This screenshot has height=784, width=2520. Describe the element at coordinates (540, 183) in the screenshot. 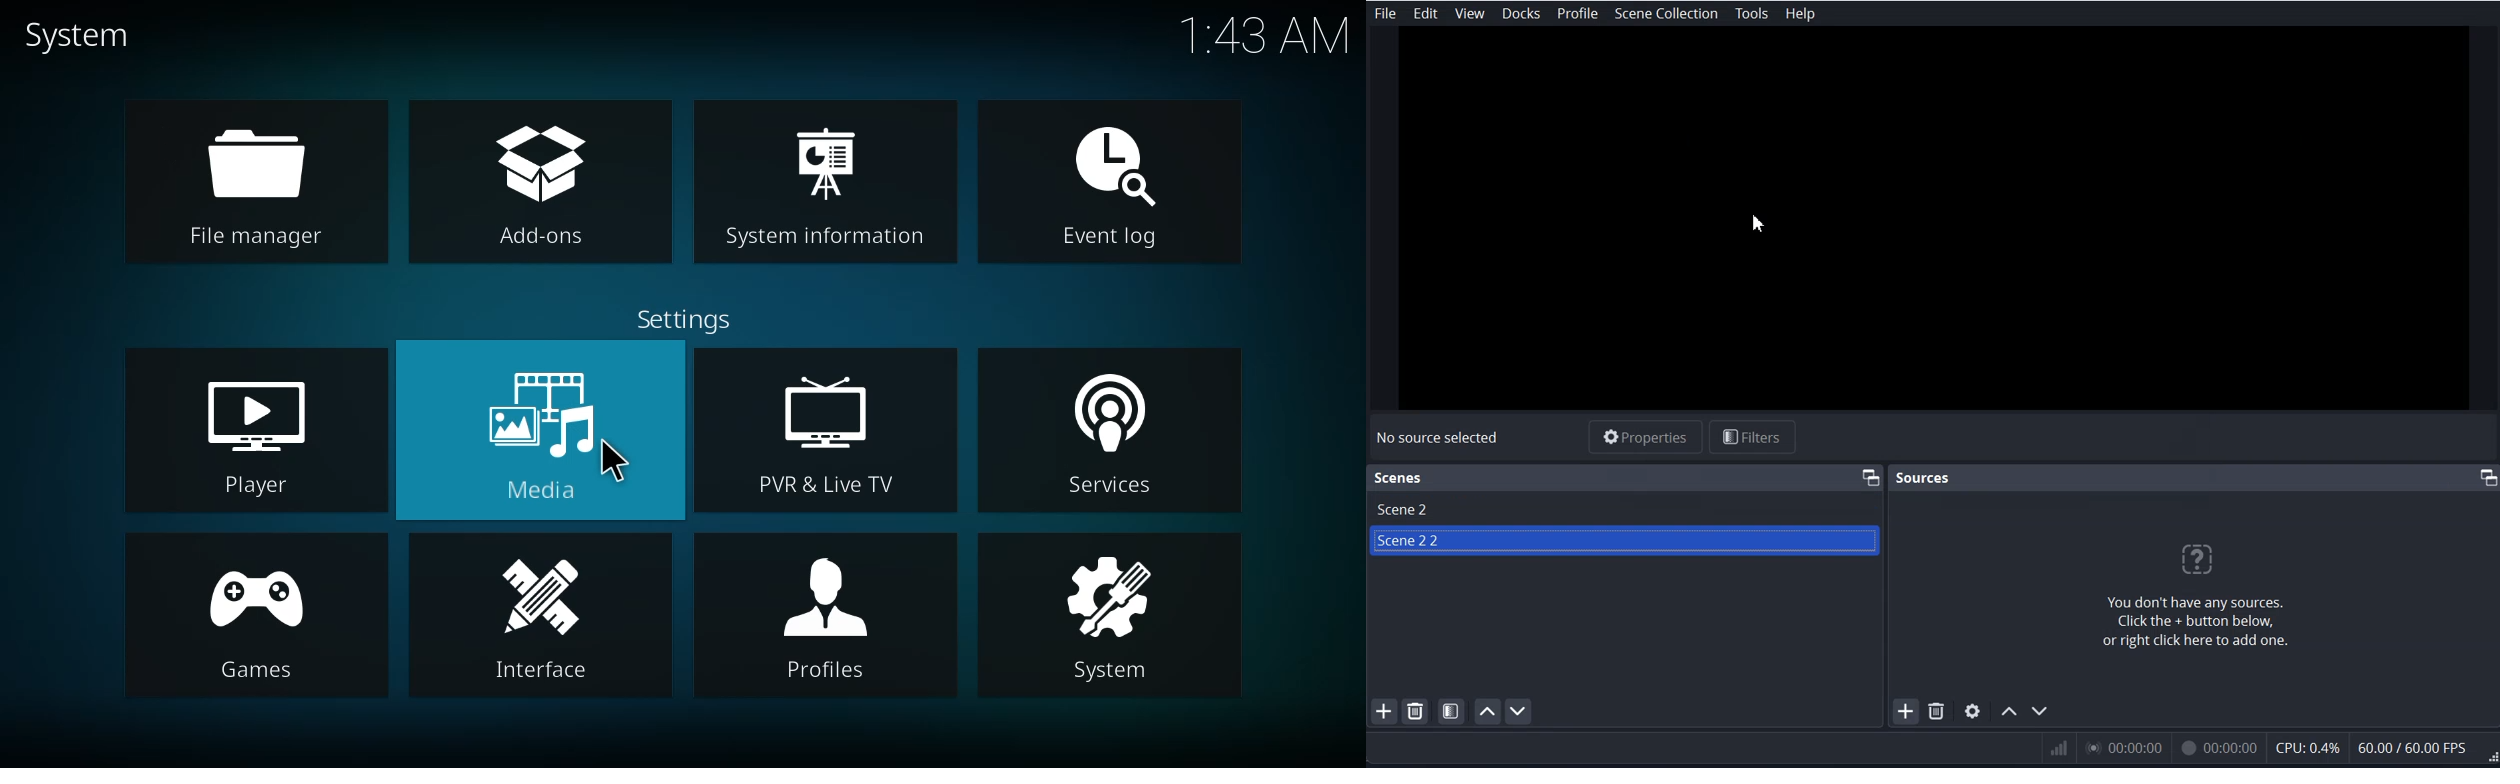

I see `add-ons` at that location.